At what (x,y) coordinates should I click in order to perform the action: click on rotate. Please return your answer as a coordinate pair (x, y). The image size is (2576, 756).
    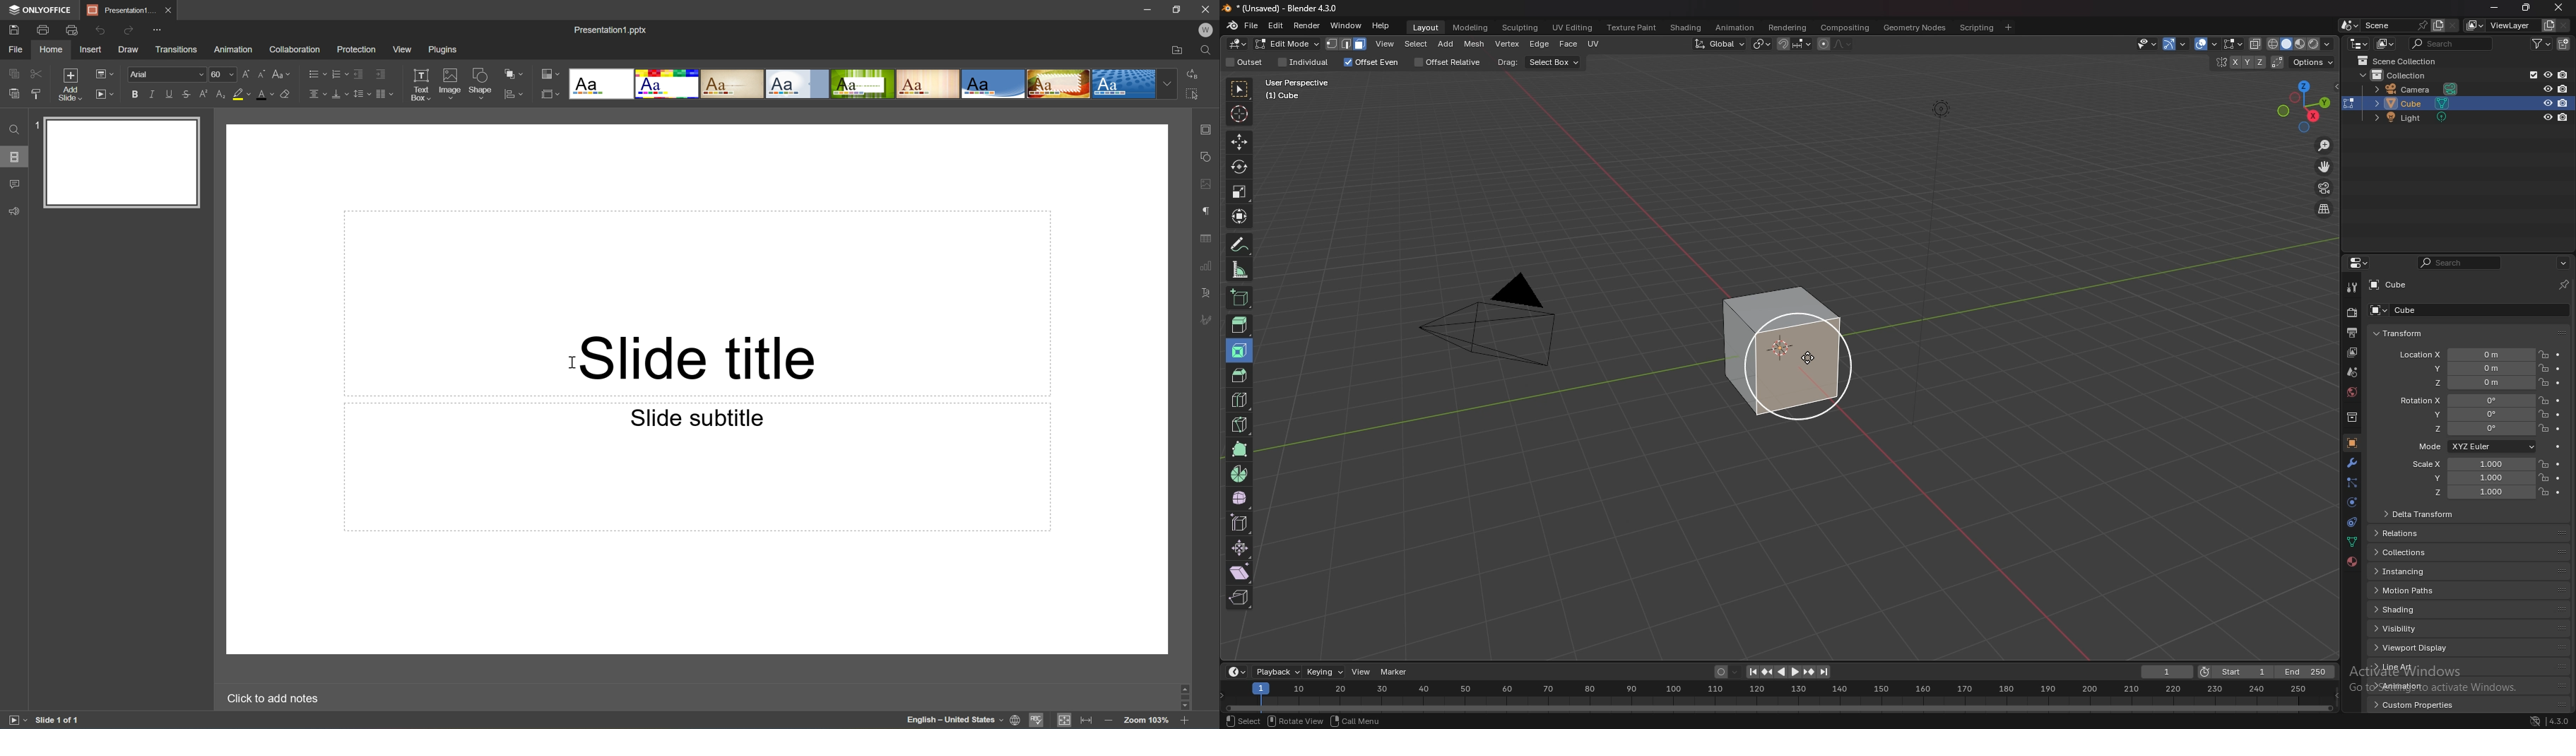
    Looking at the image, I should click on (1239, 167).